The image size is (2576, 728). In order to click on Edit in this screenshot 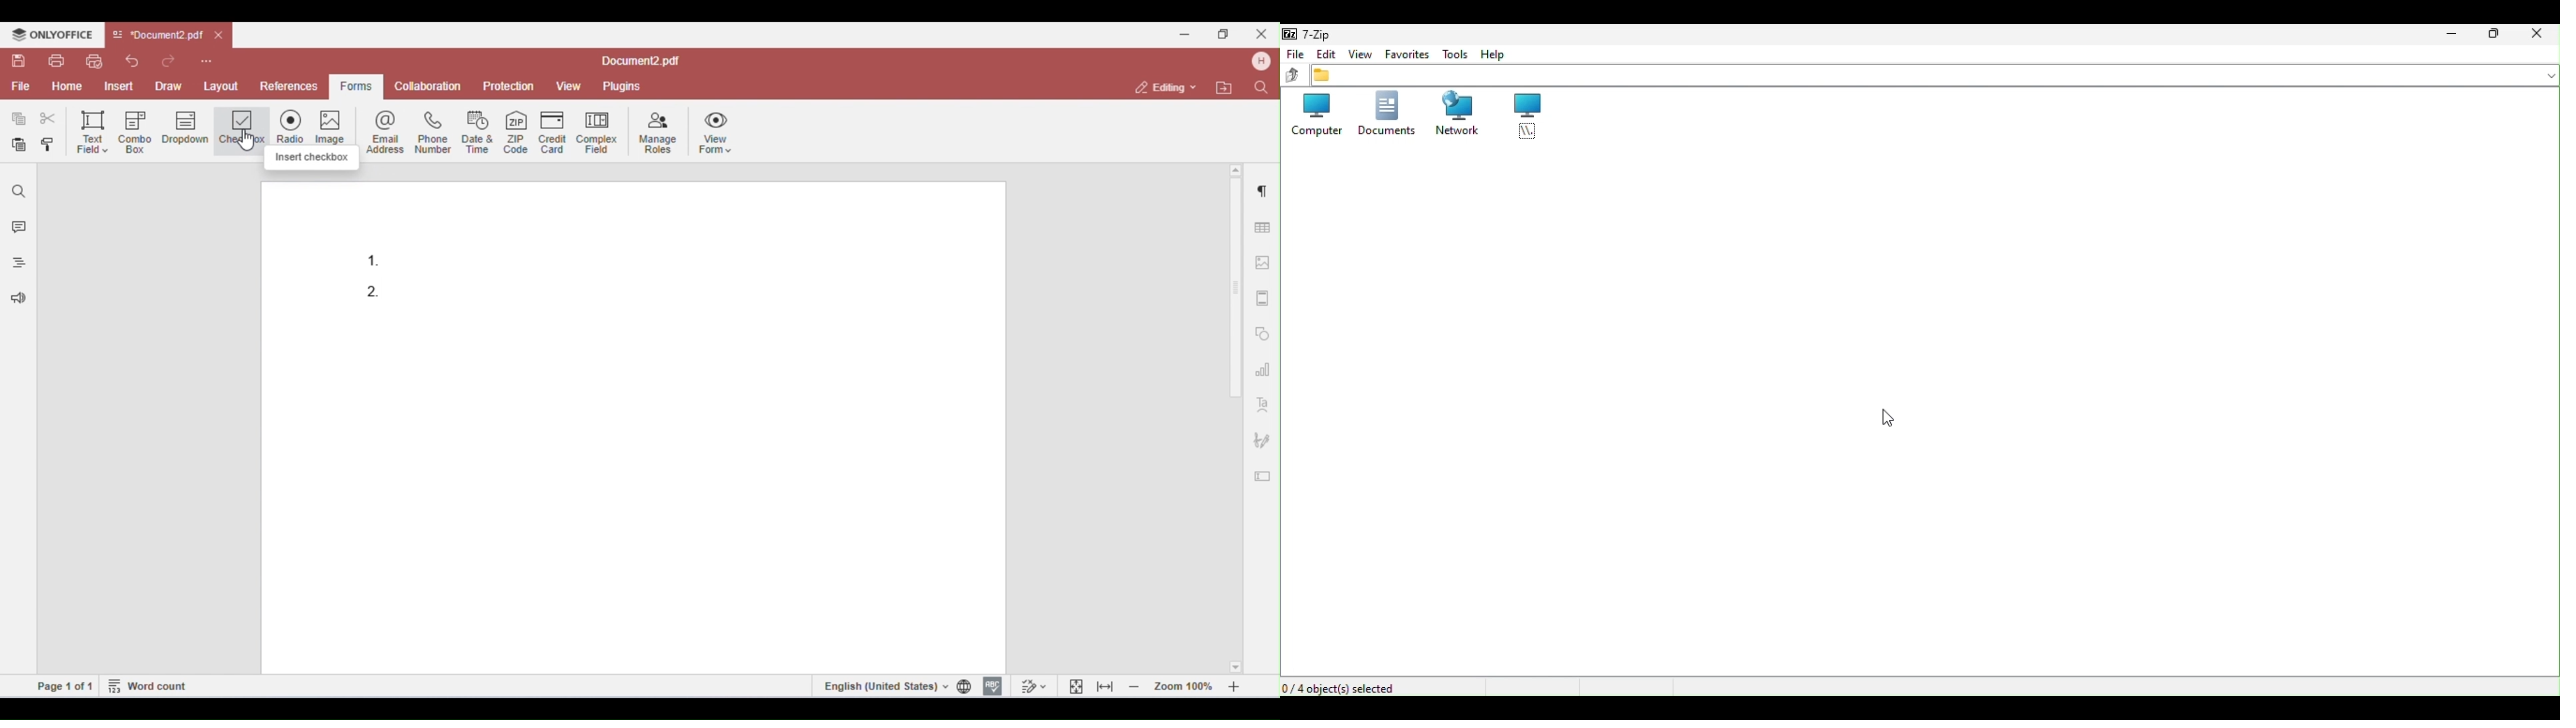, I will do `click(1325, 53)`.